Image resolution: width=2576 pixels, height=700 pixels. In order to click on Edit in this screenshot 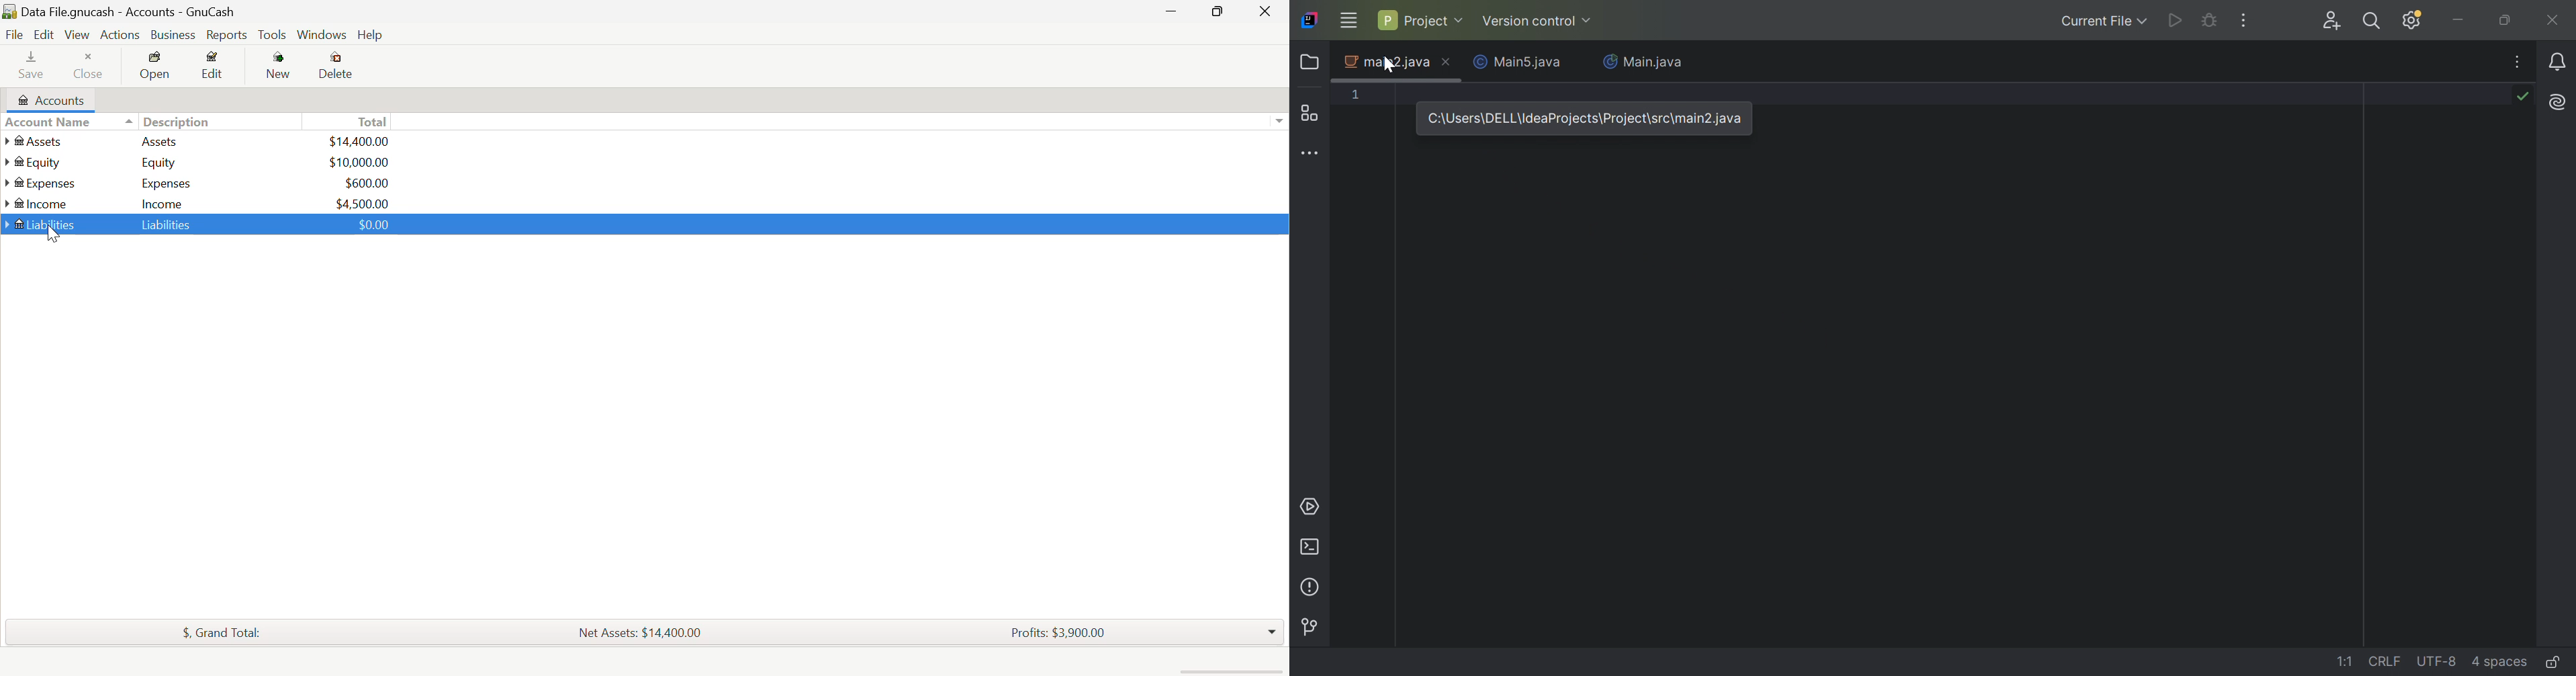, I will do `click(43, 35)`.